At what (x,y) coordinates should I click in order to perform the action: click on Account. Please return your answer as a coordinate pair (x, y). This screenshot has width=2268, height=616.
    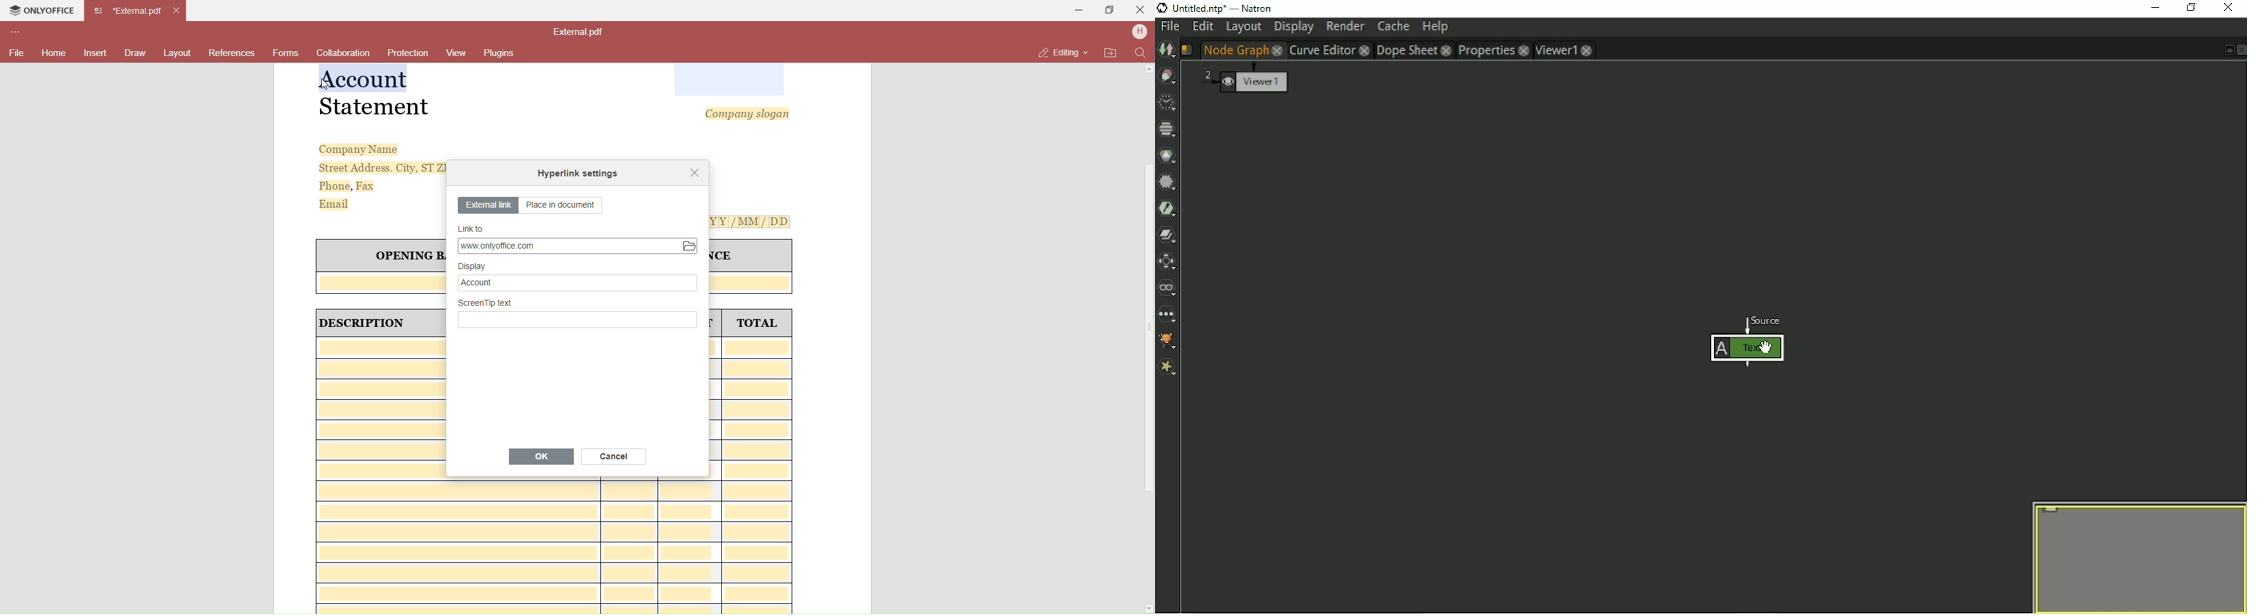
    Looking at the image, I should click on (577, 282).